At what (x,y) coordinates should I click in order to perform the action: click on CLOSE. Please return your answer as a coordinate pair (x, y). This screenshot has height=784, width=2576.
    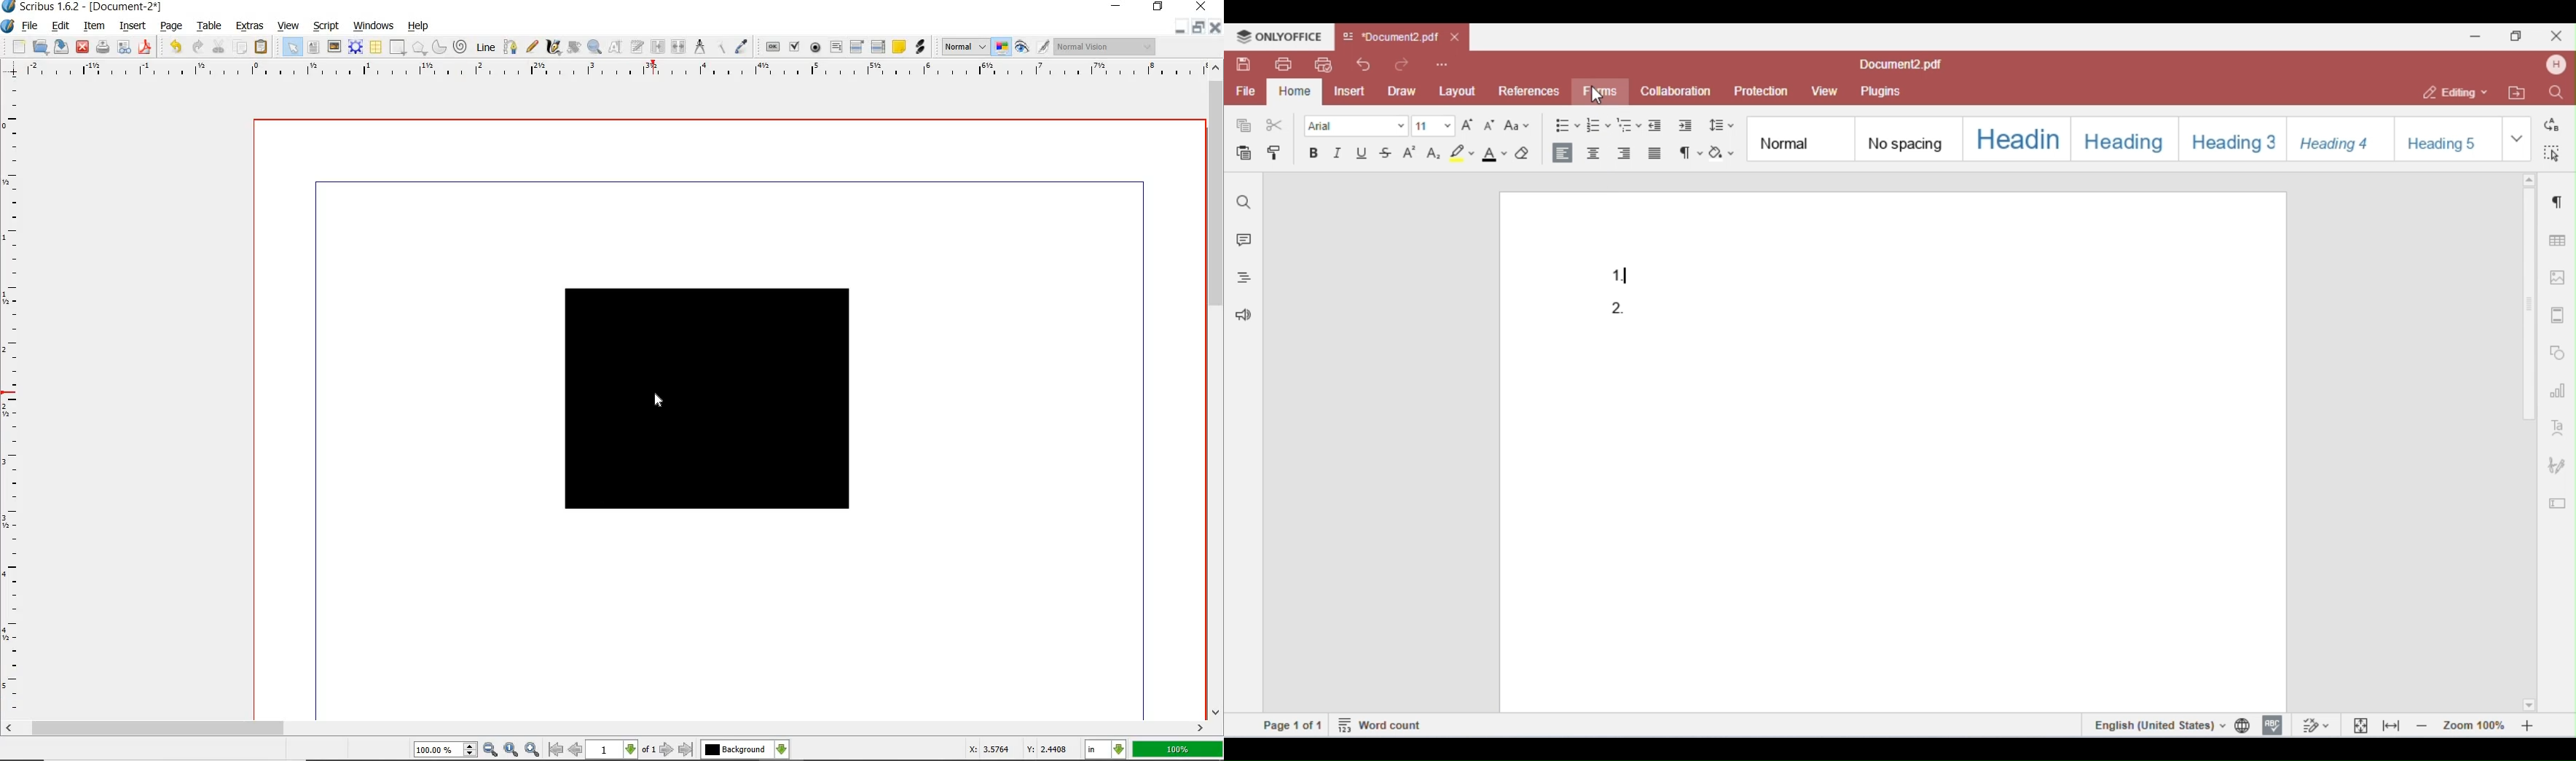
    Looking at the image, I should click on (1202, 8).